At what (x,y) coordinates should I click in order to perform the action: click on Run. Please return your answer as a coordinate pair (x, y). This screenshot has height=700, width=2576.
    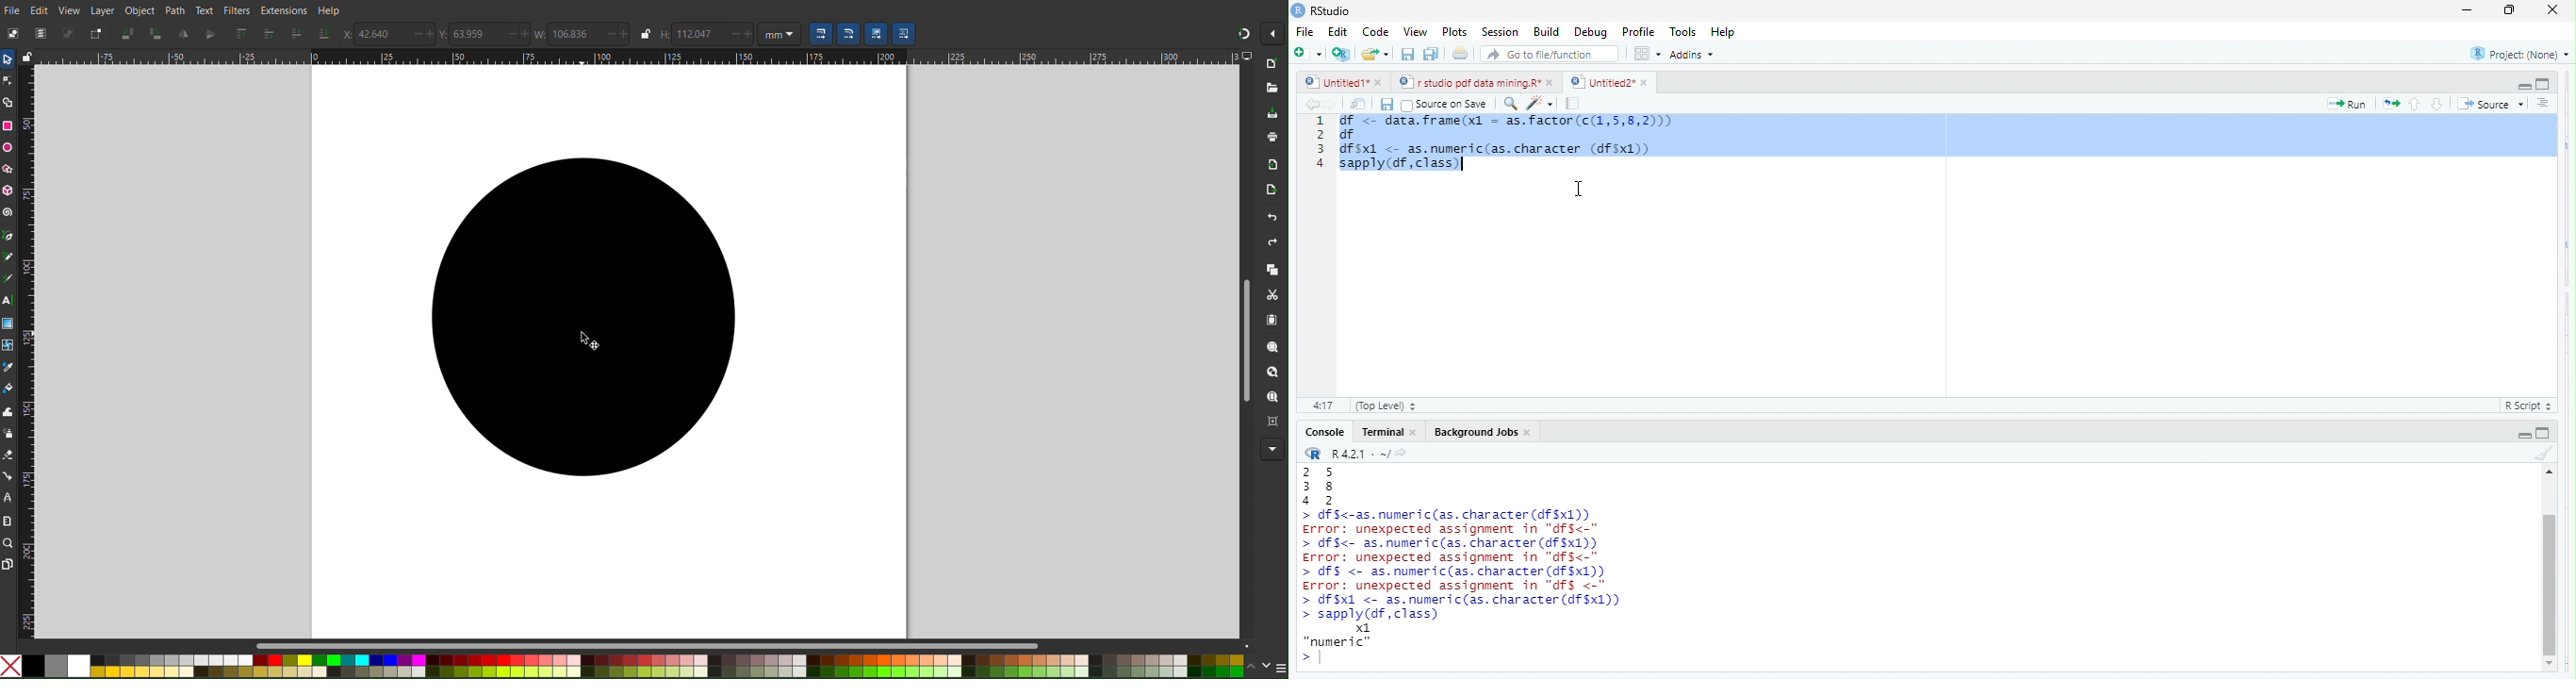
    Looking at the image, I should click on (2345, 106).